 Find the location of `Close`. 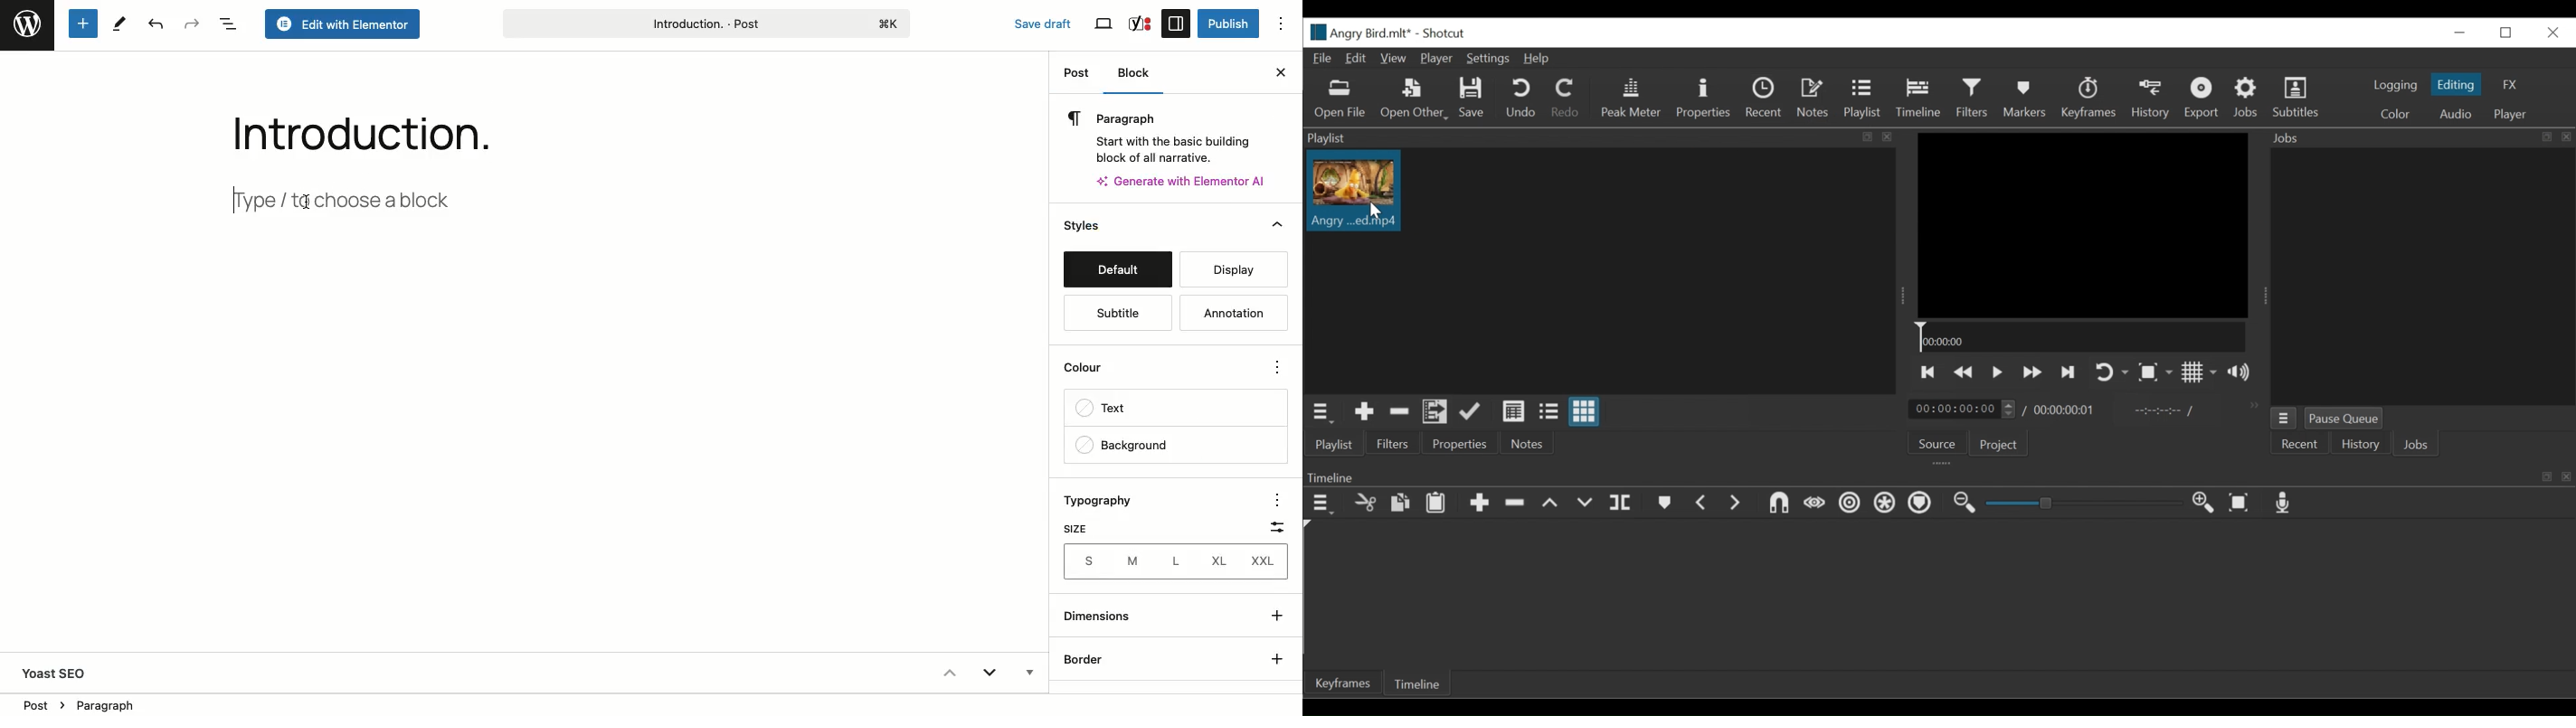

Close is located at coordinates (1280, 71).